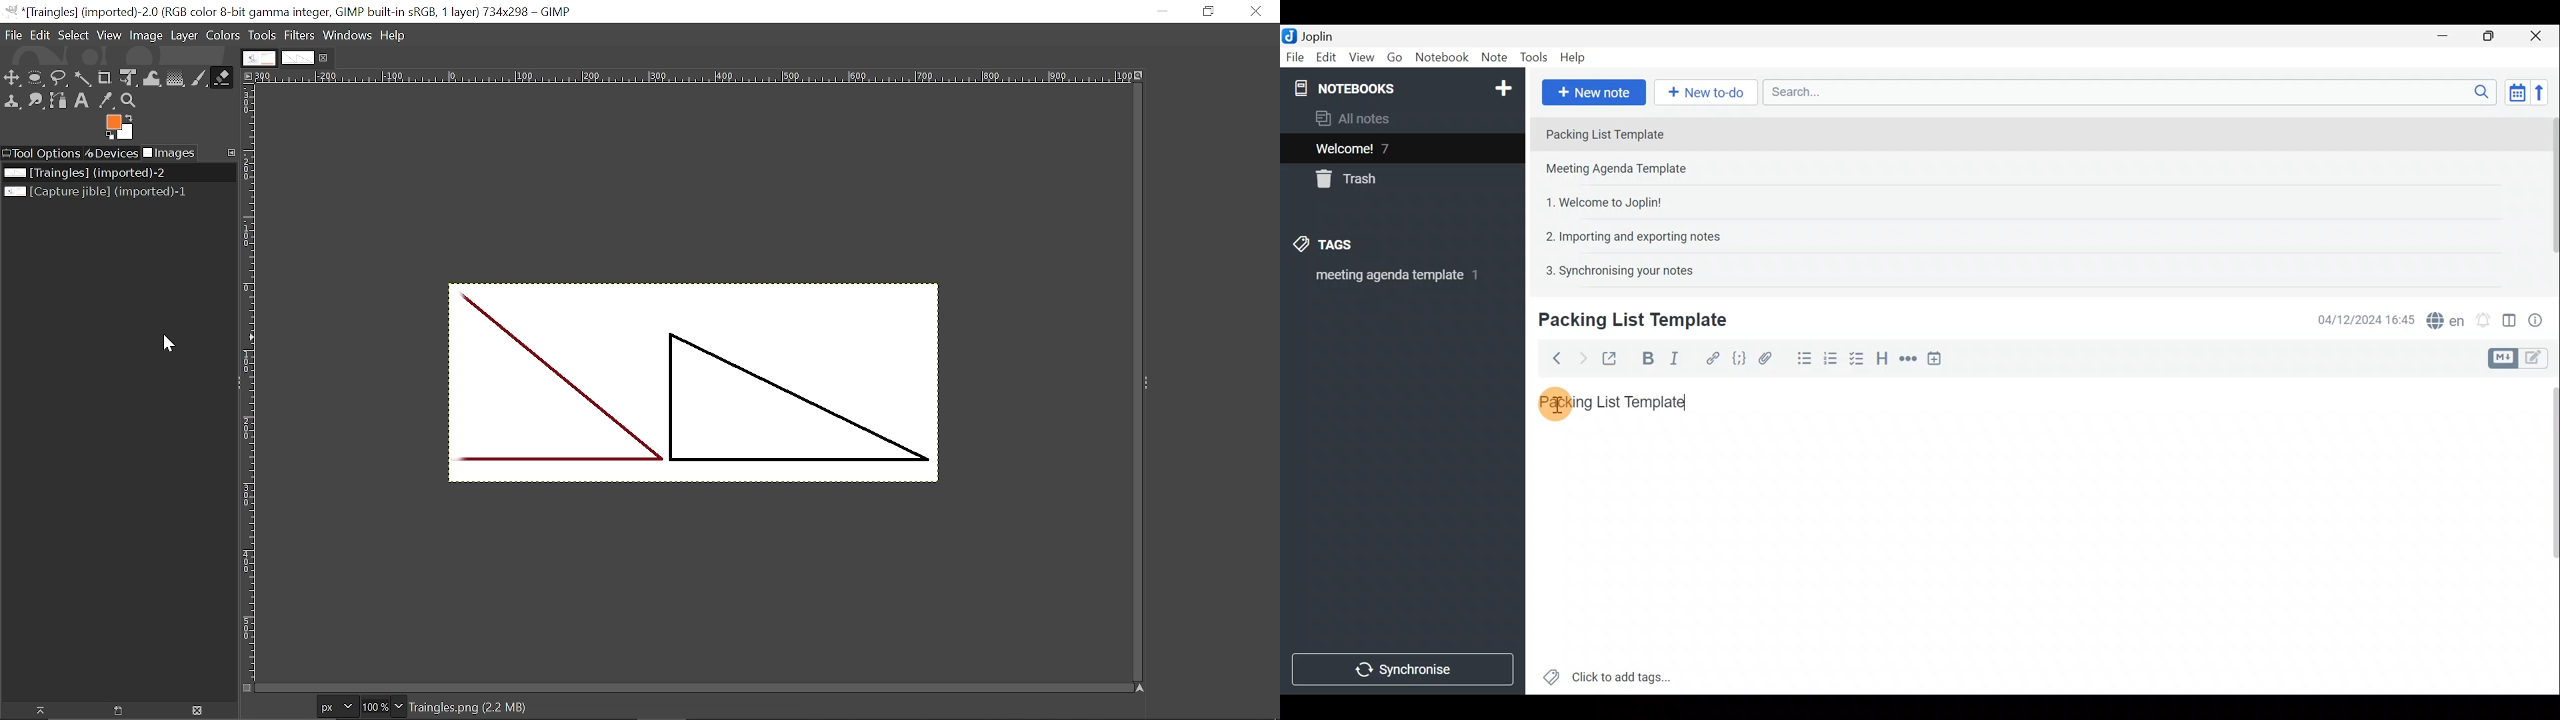  What do you see at coordinates (1739, 357) in the screenshot?
I see `Code` at bounding box center [1739, 357].